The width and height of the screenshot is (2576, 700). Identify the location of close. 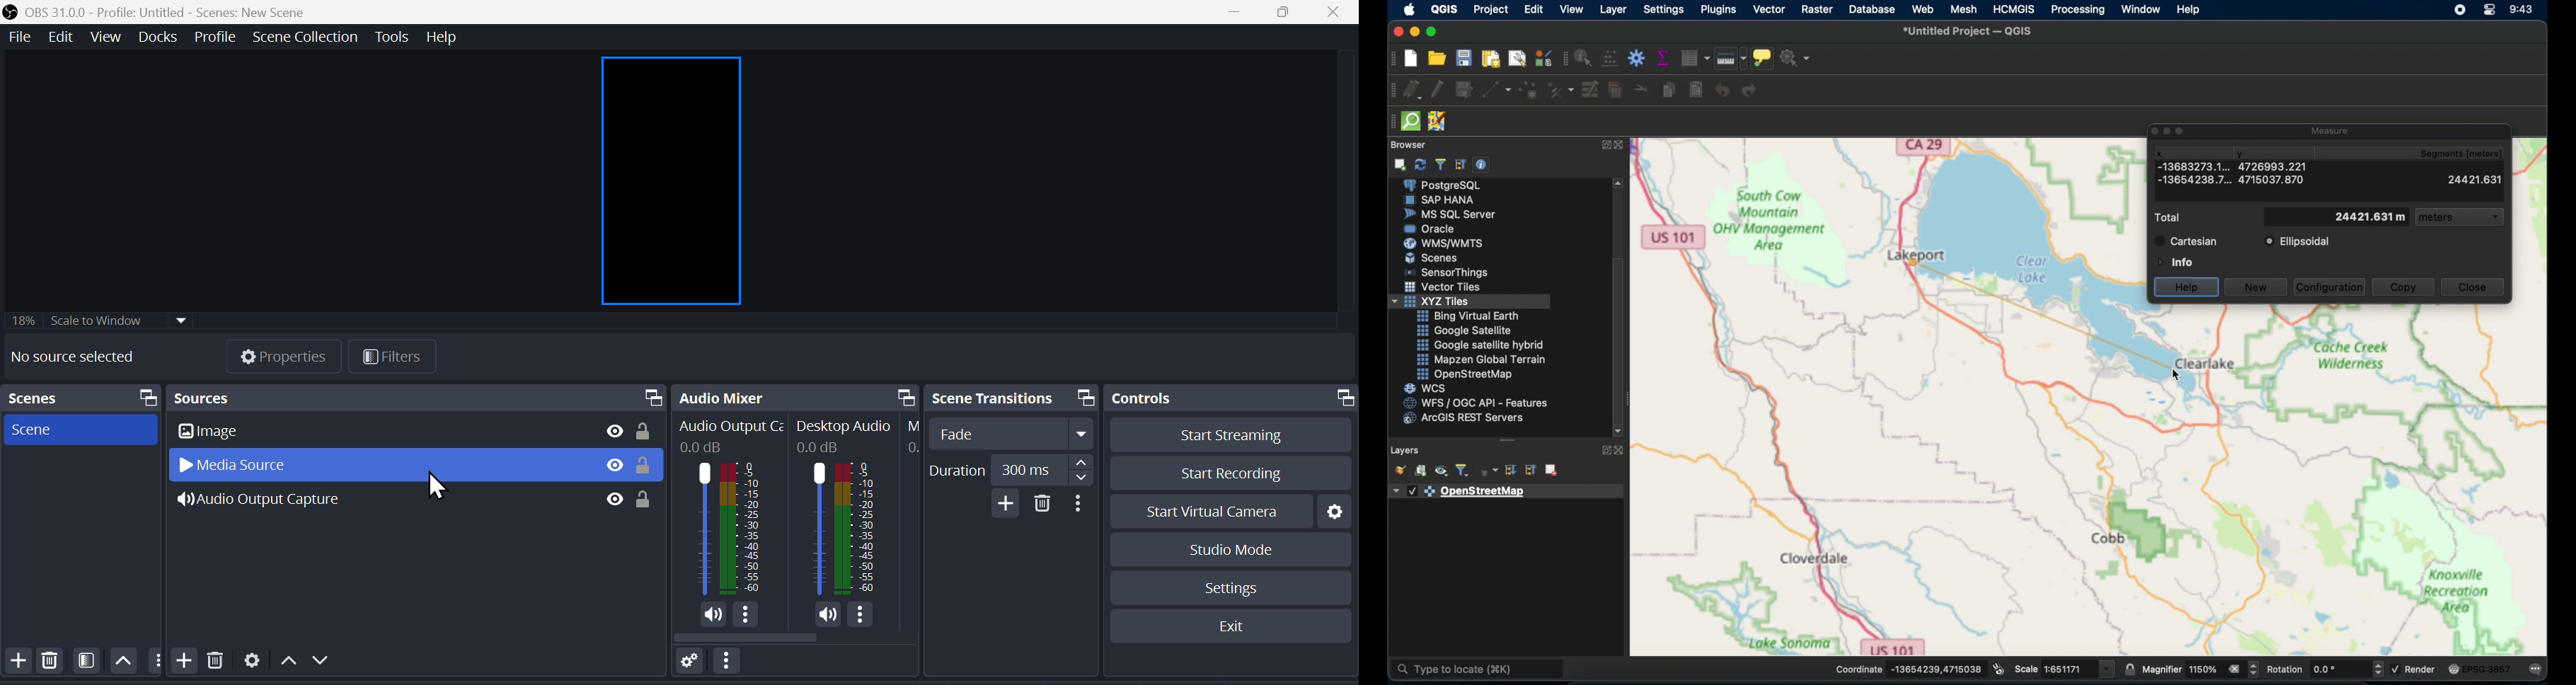
(1334, 13).